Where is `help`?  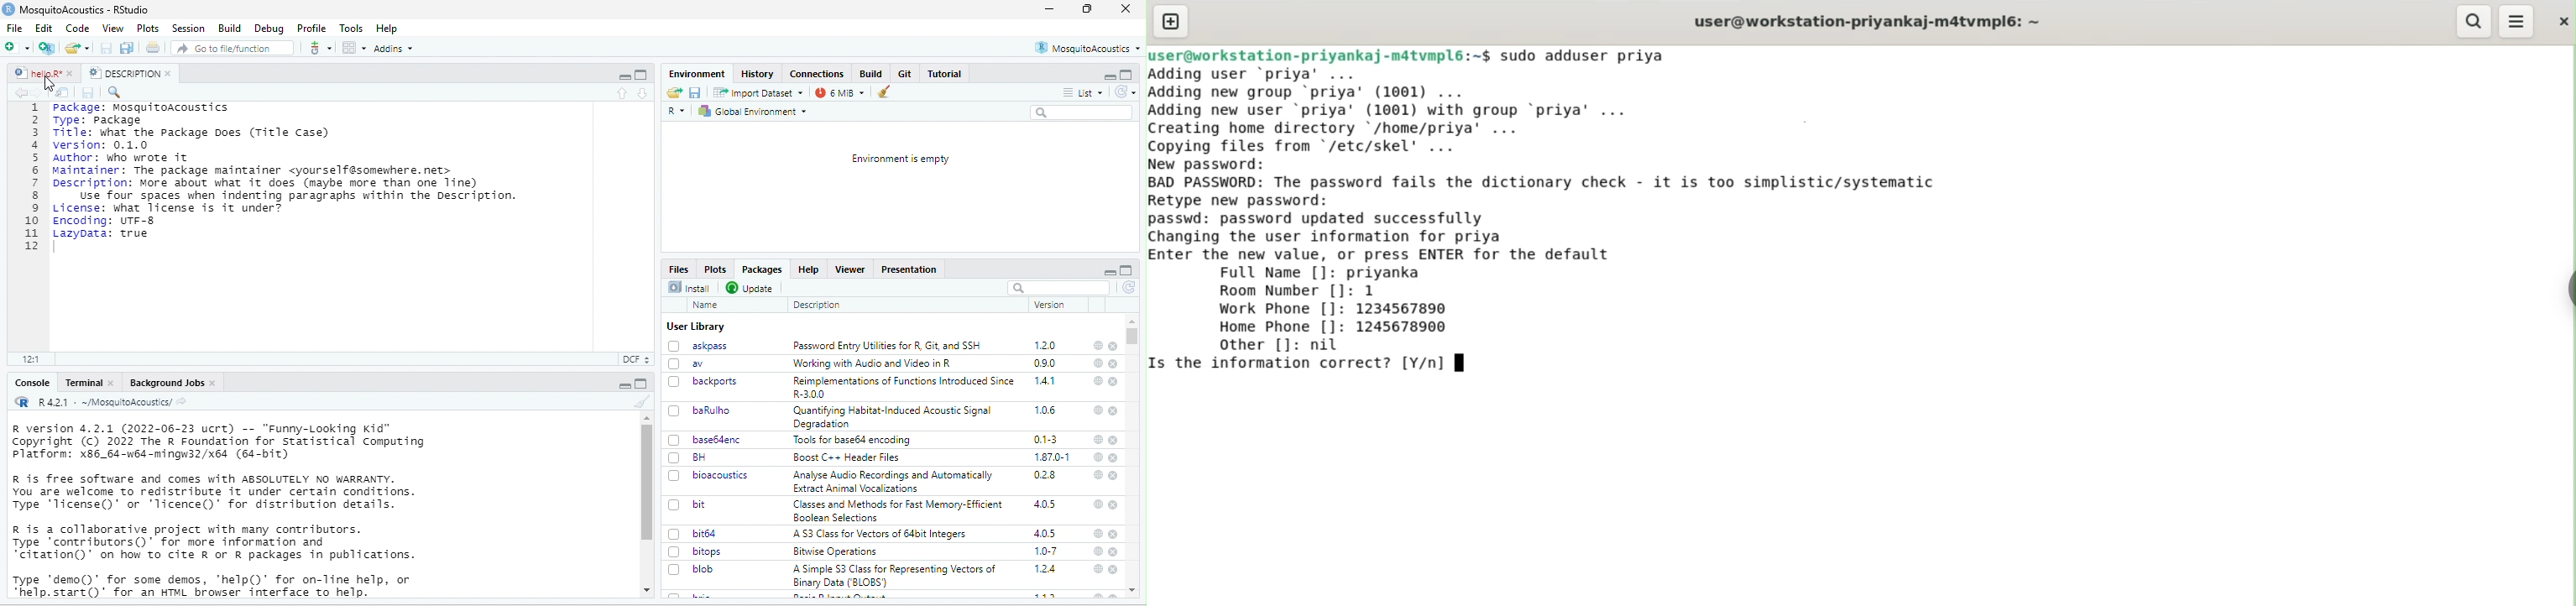 help is located at coordinates (1097, 504).